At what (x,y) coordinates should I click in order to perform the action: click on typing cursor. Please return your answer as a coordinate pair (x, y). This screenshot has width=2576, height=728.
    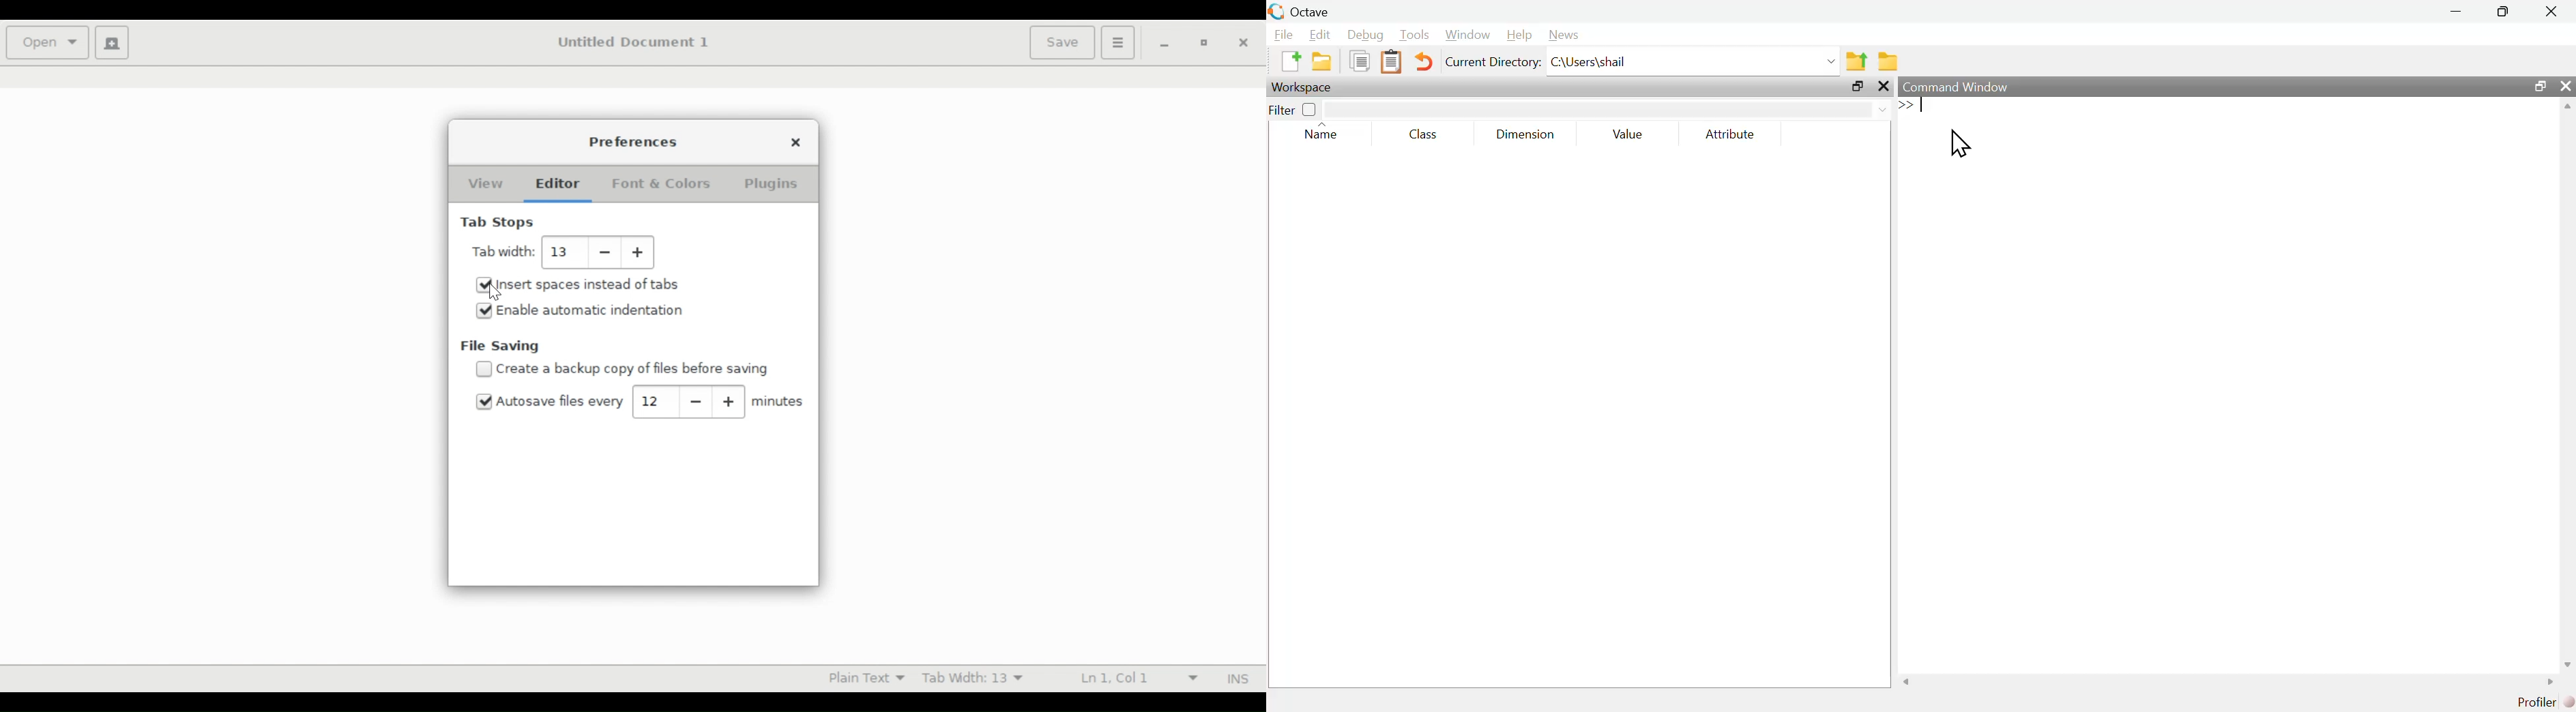
    Looking at the image, I should click on (1917, 107).